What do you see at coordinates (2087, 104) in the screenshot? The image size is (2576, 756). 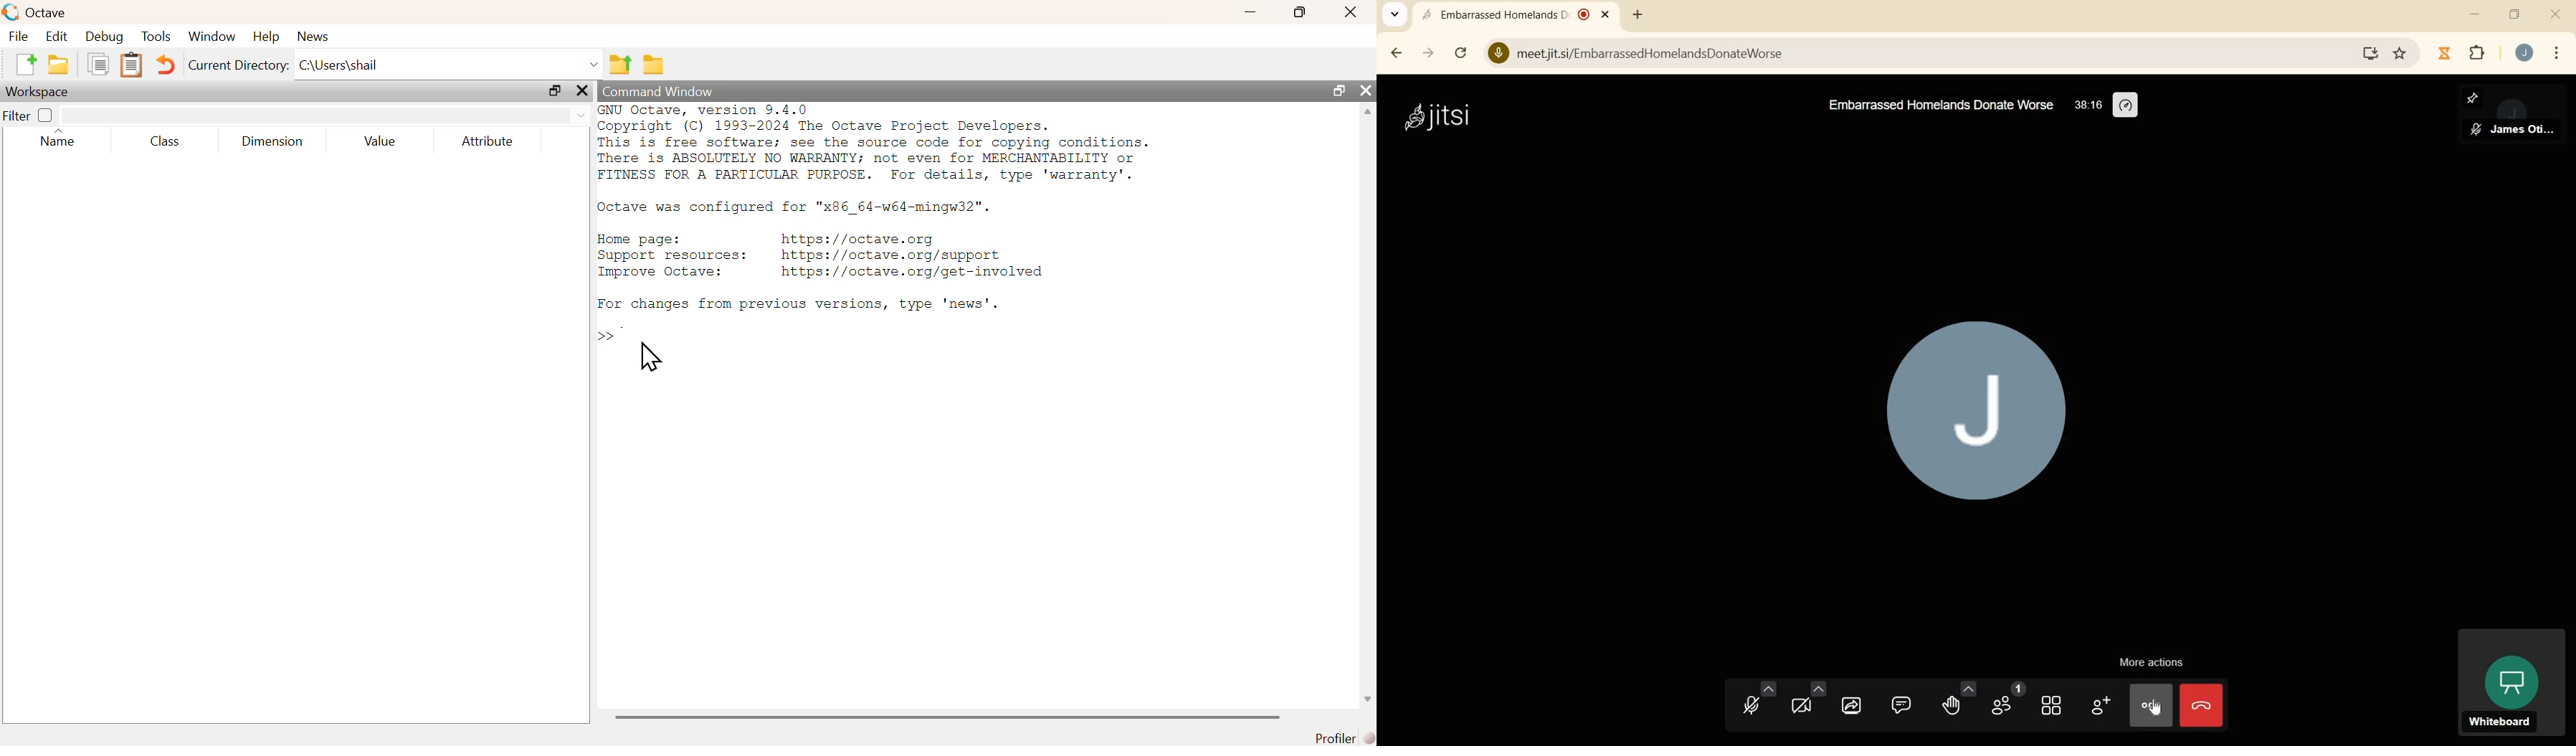 I see `timer` at bounding box center [2087, 104].